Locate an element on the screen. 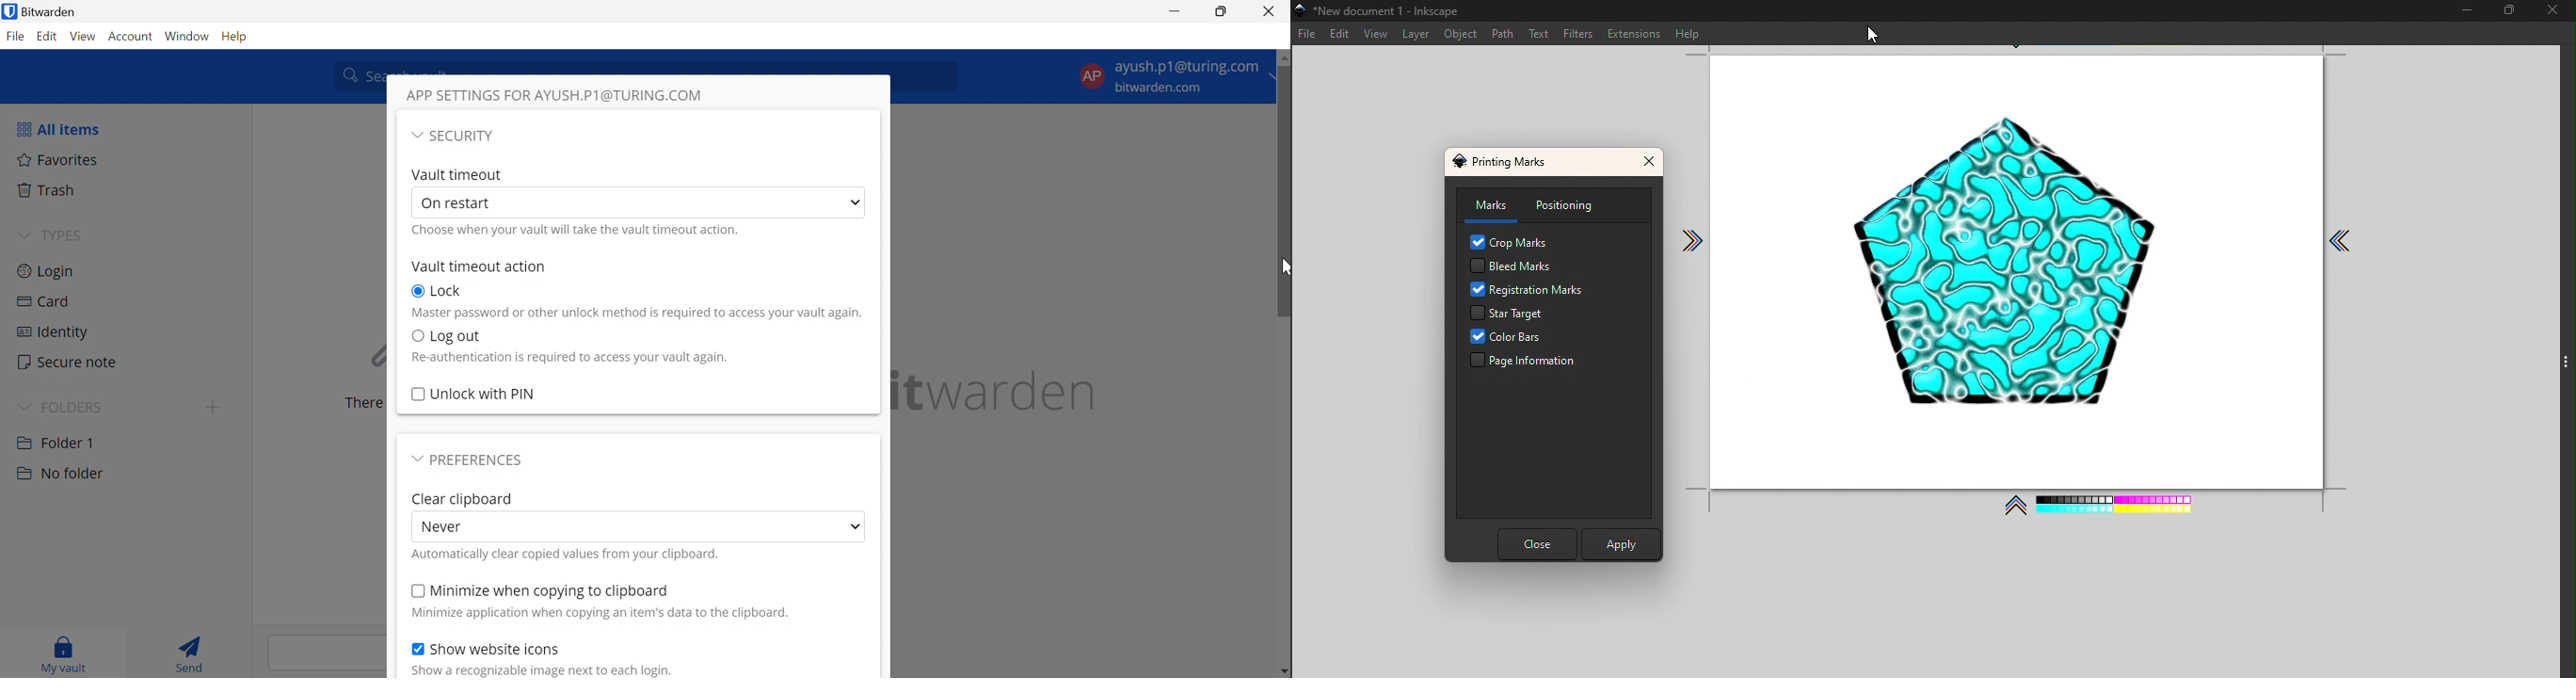 This screenshot has height=700, width=2576. Drop Down is located at coordinates (858, 201).